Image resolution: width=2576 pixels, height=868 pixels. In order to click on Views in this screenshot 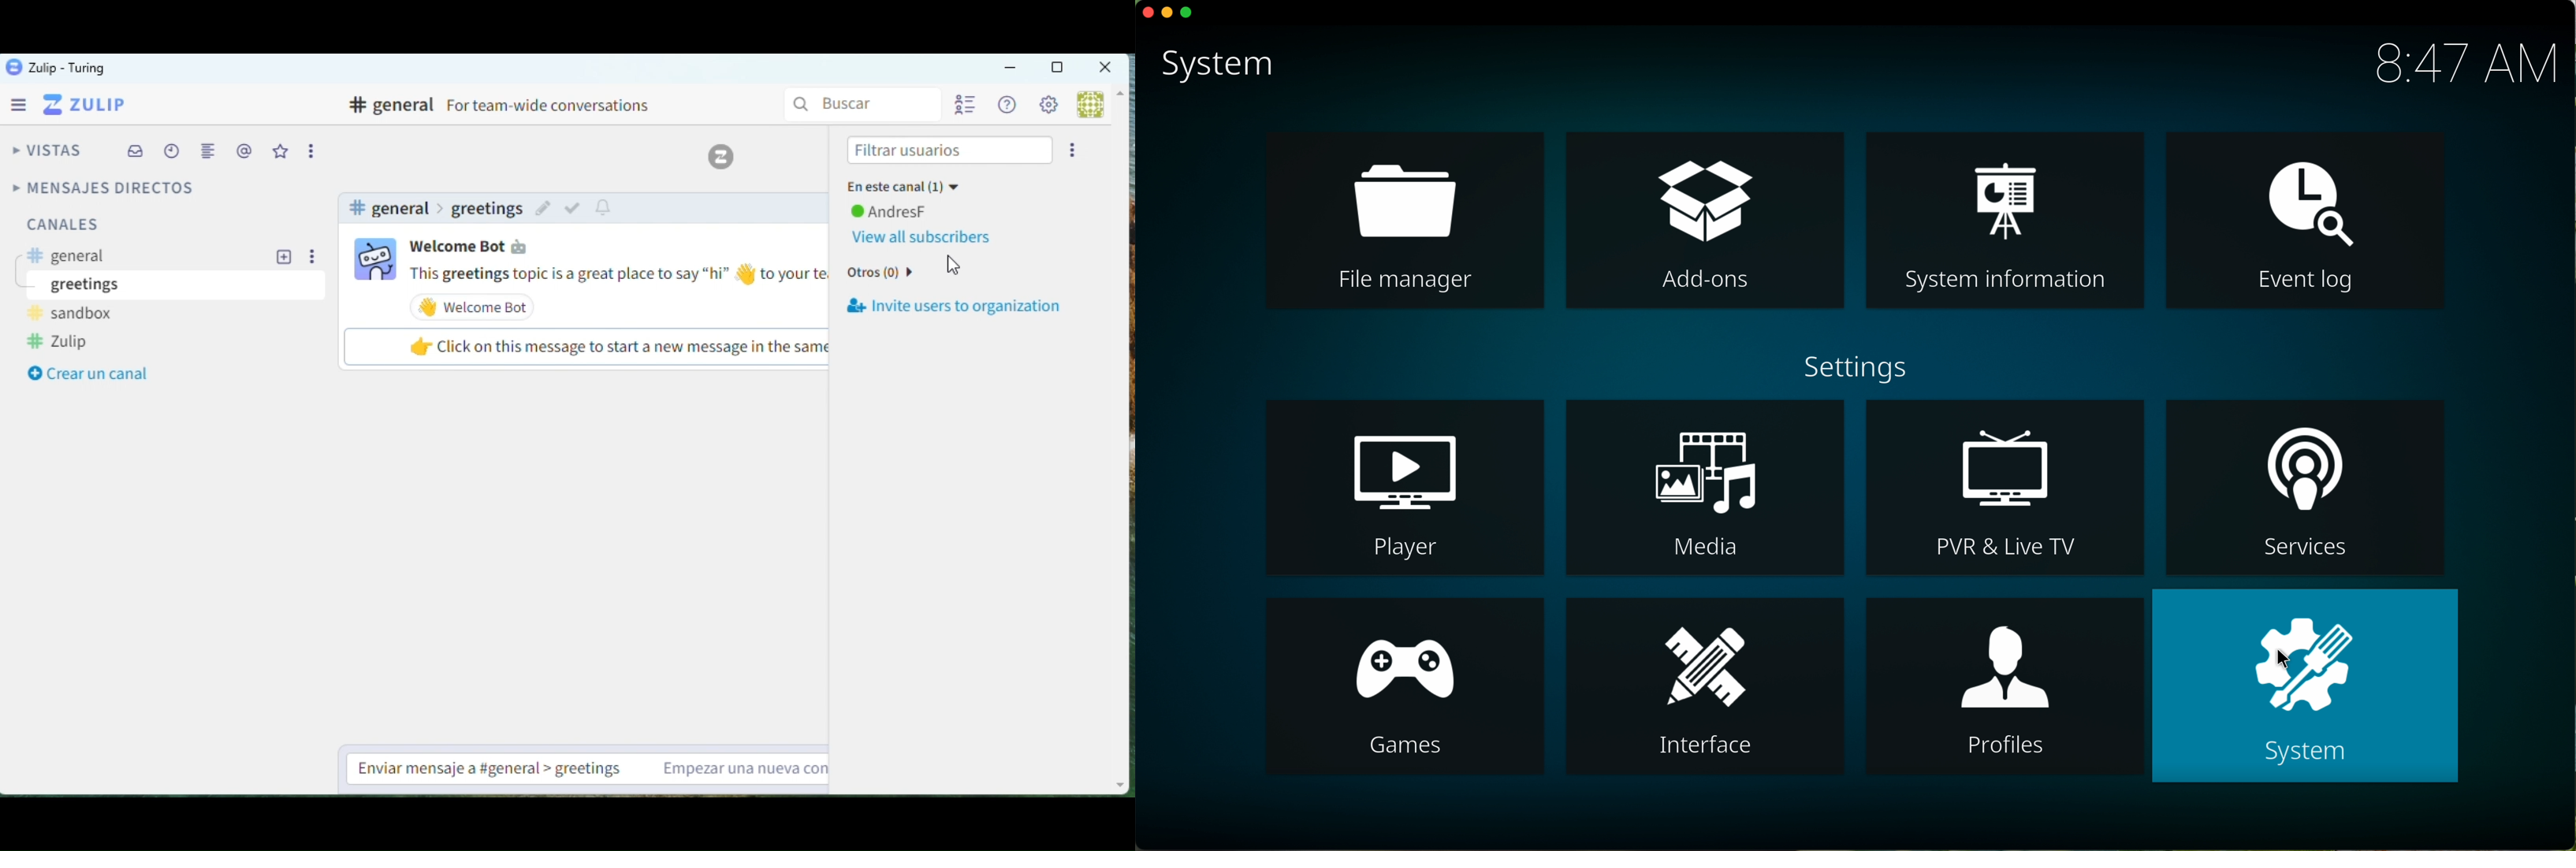, I will do `click(47, 151)`.